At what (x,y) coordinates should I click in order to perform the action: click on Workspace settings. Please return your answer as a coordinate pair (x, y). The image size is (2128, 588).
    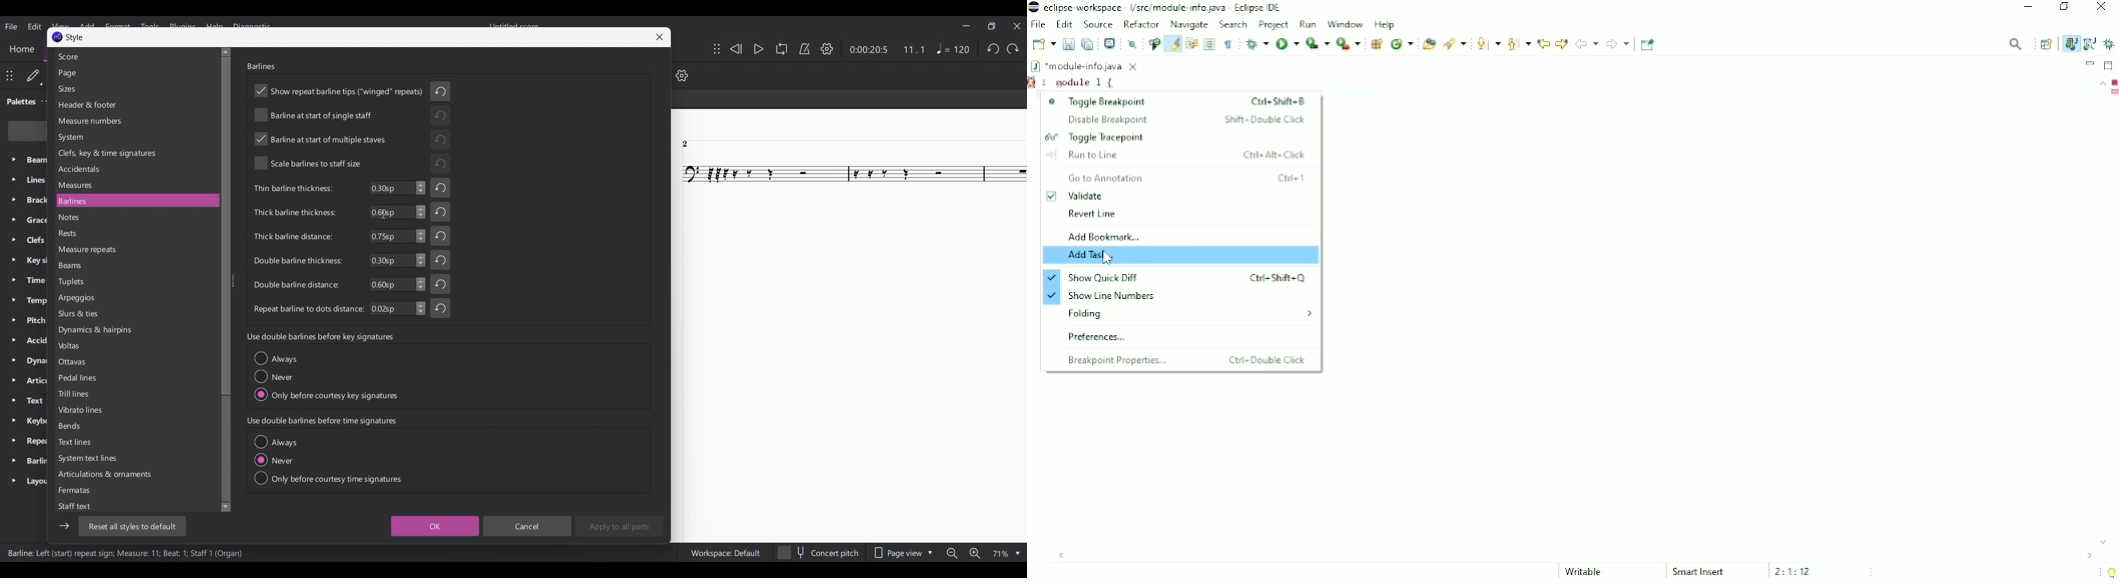
    Looking at the image, I should click on (725, 553).